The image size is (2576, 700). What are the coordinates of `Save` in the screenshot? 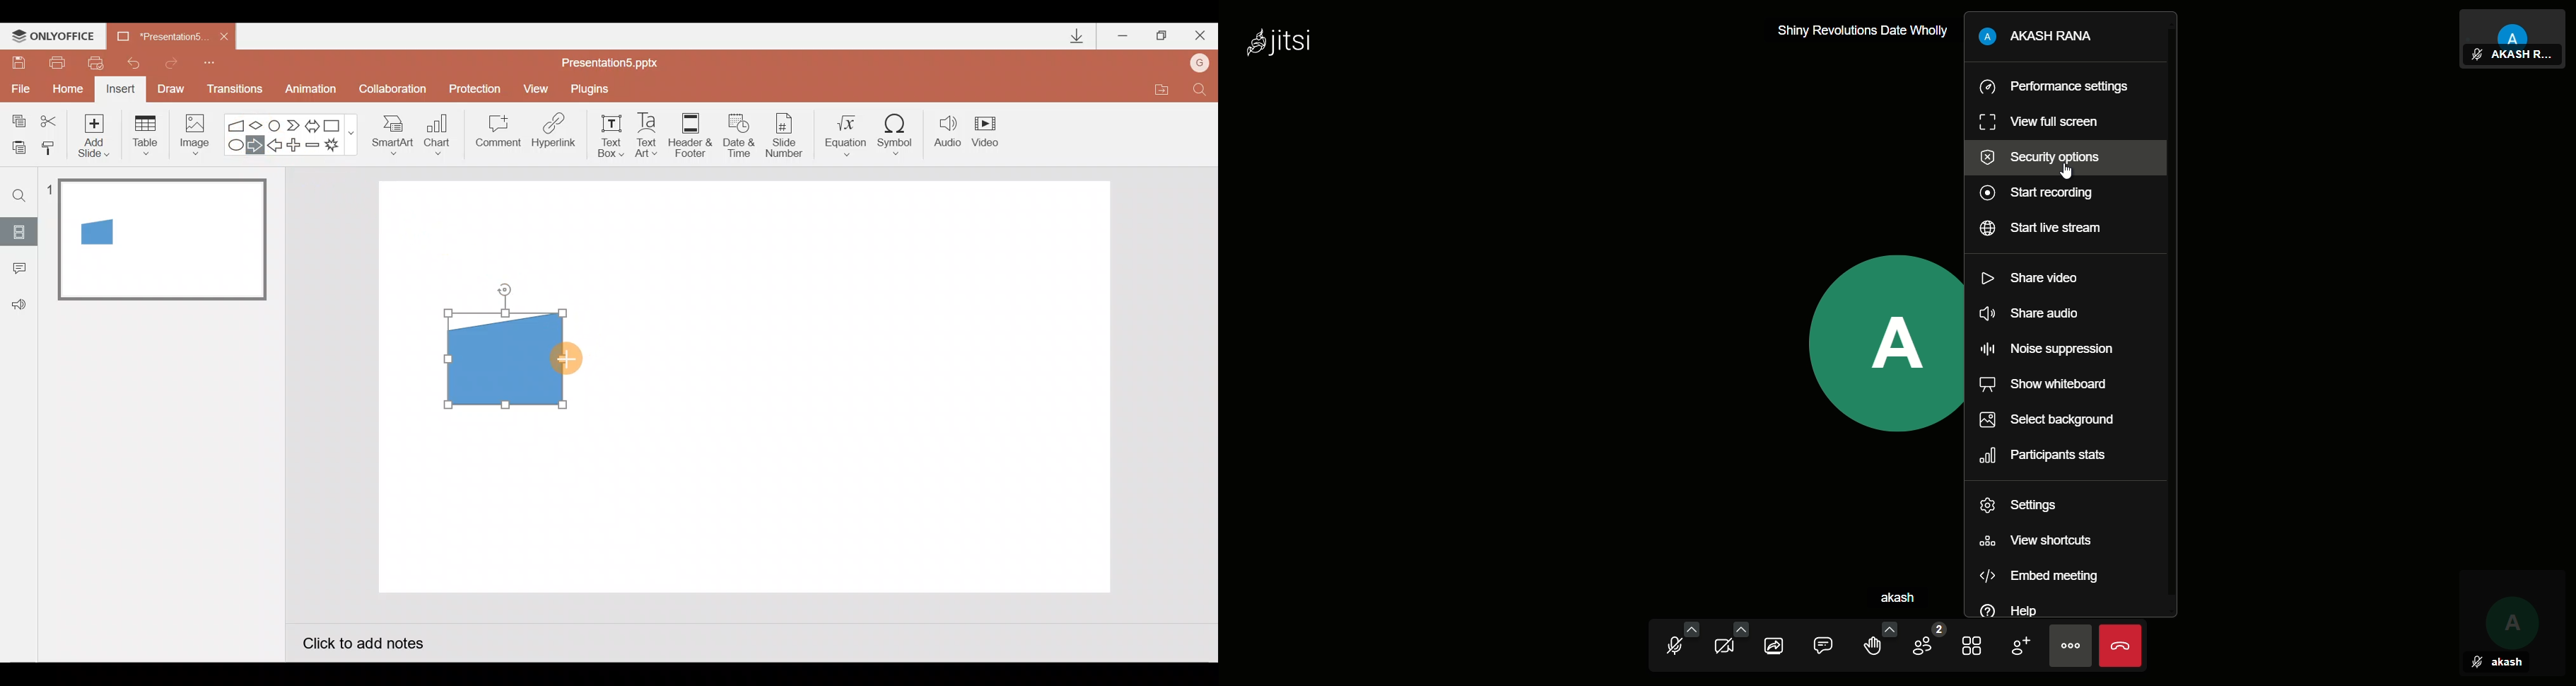 It's located at (18, 60).